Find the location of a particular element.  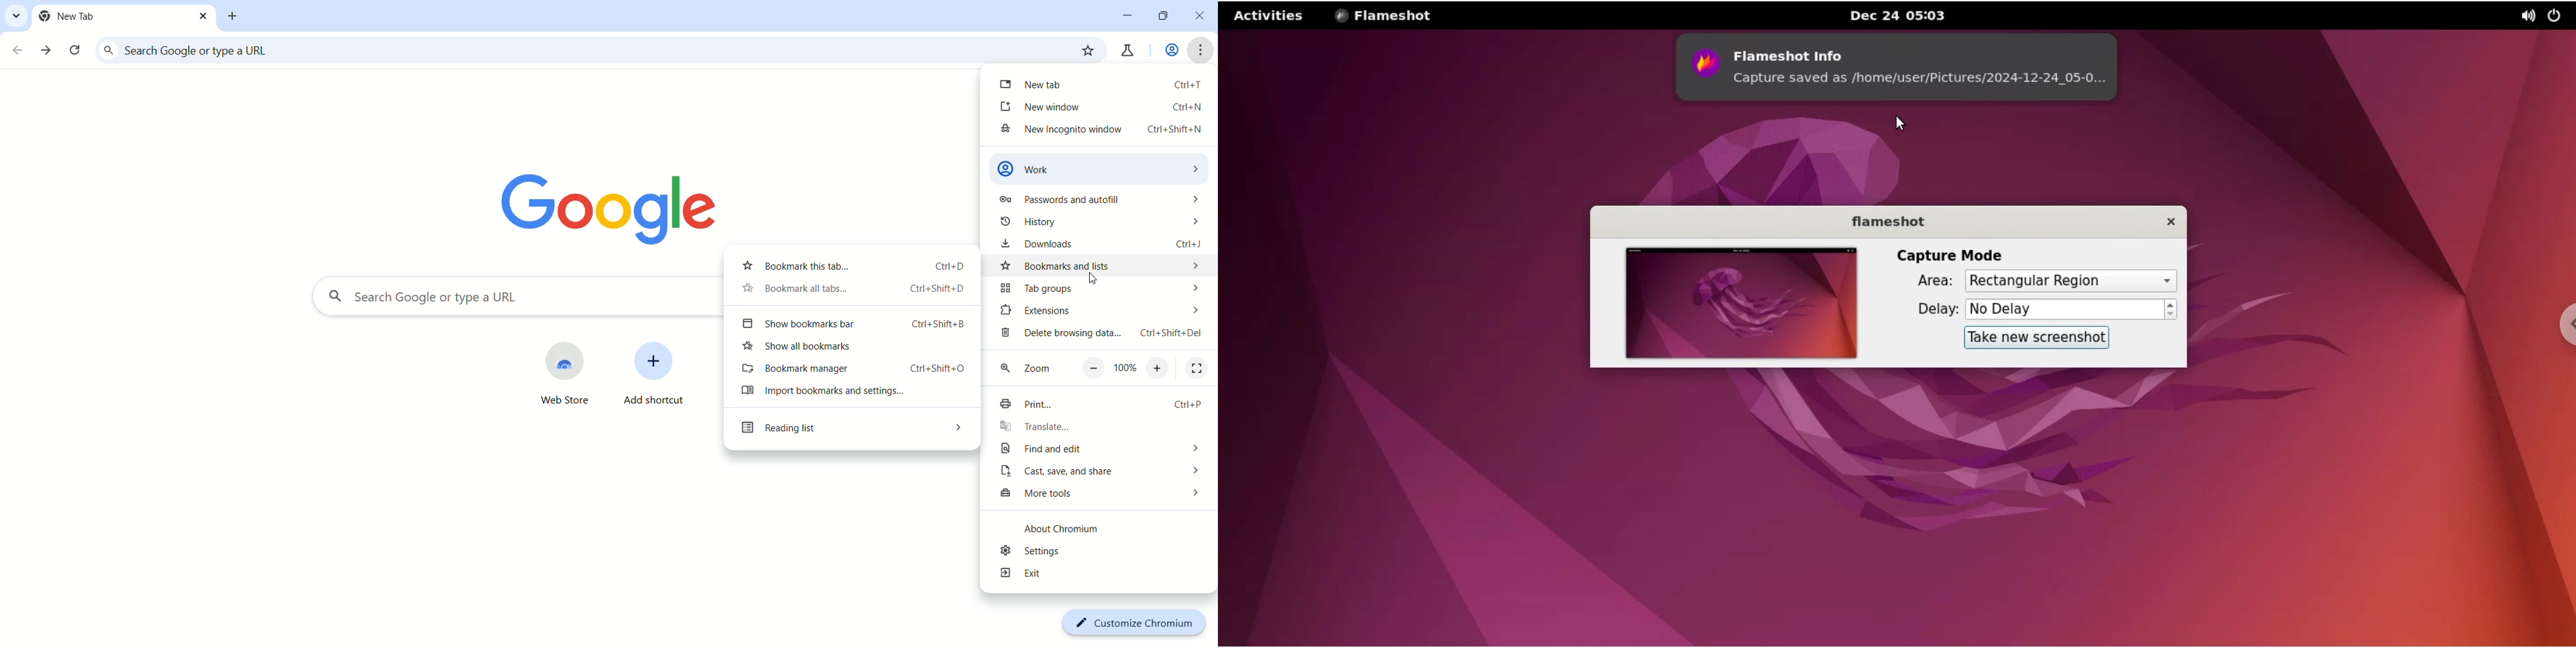

bookmark this tab is located at coordinates (848, 265).